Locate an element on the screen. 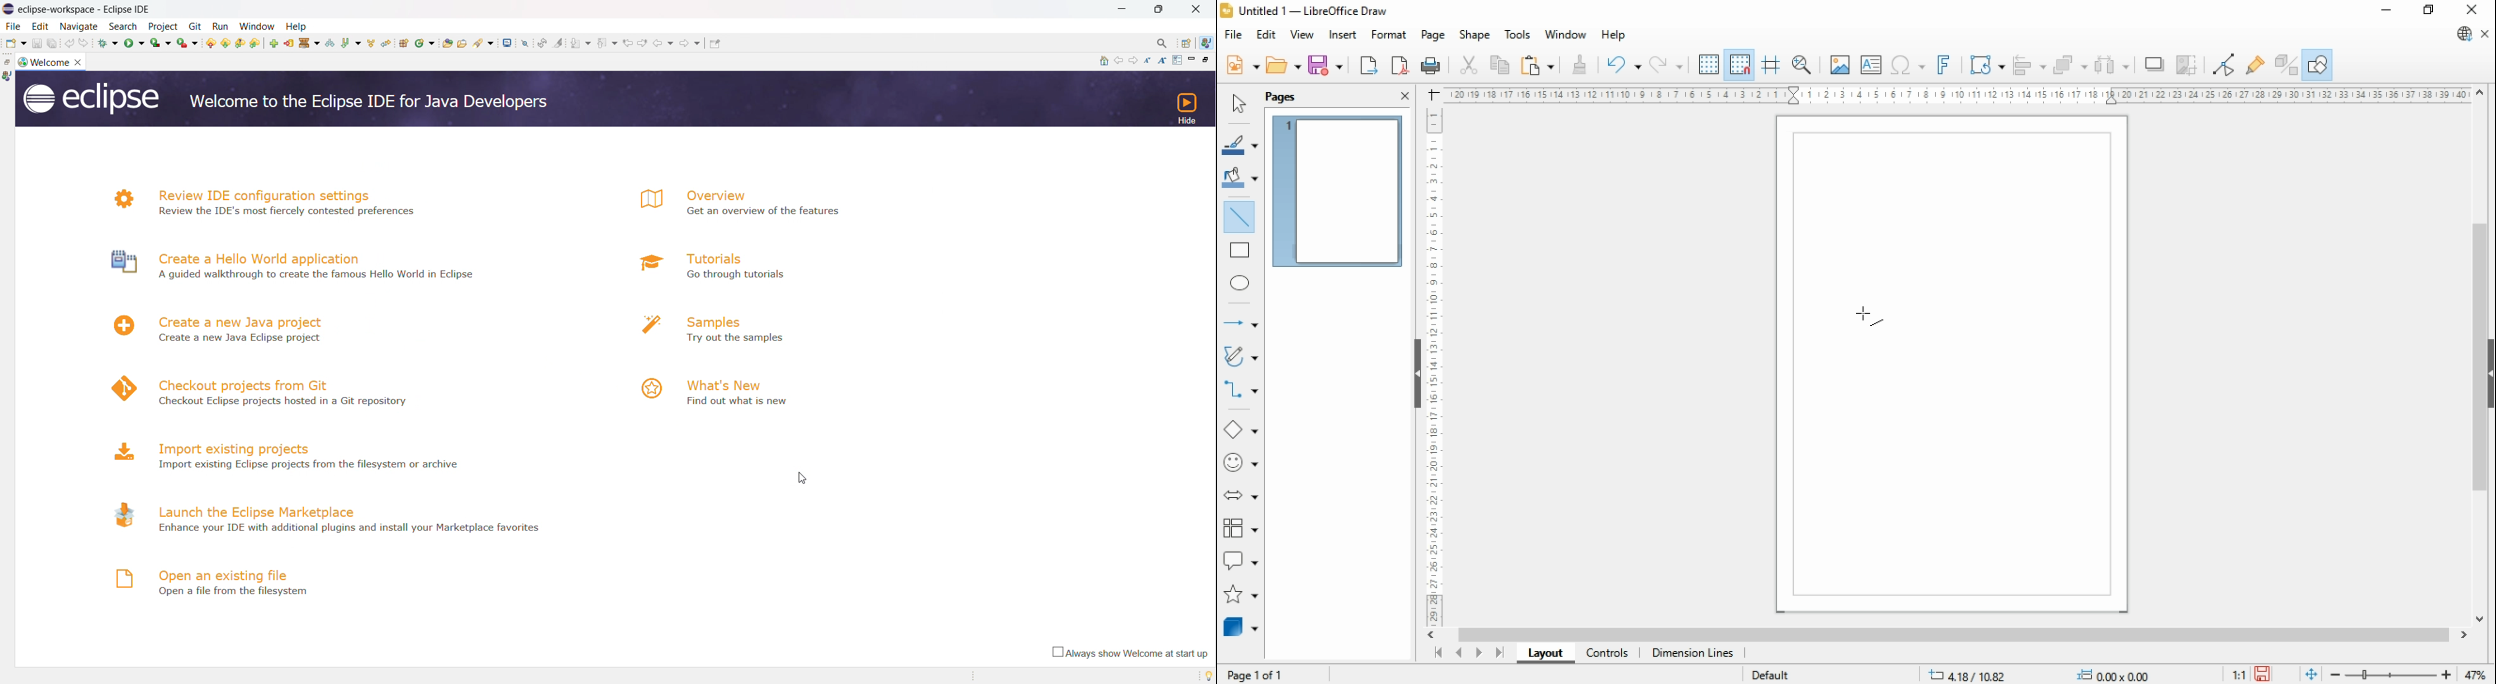 The width and height of the screenshot is (2520, 700). reset index is located at coordinates (385, 42).